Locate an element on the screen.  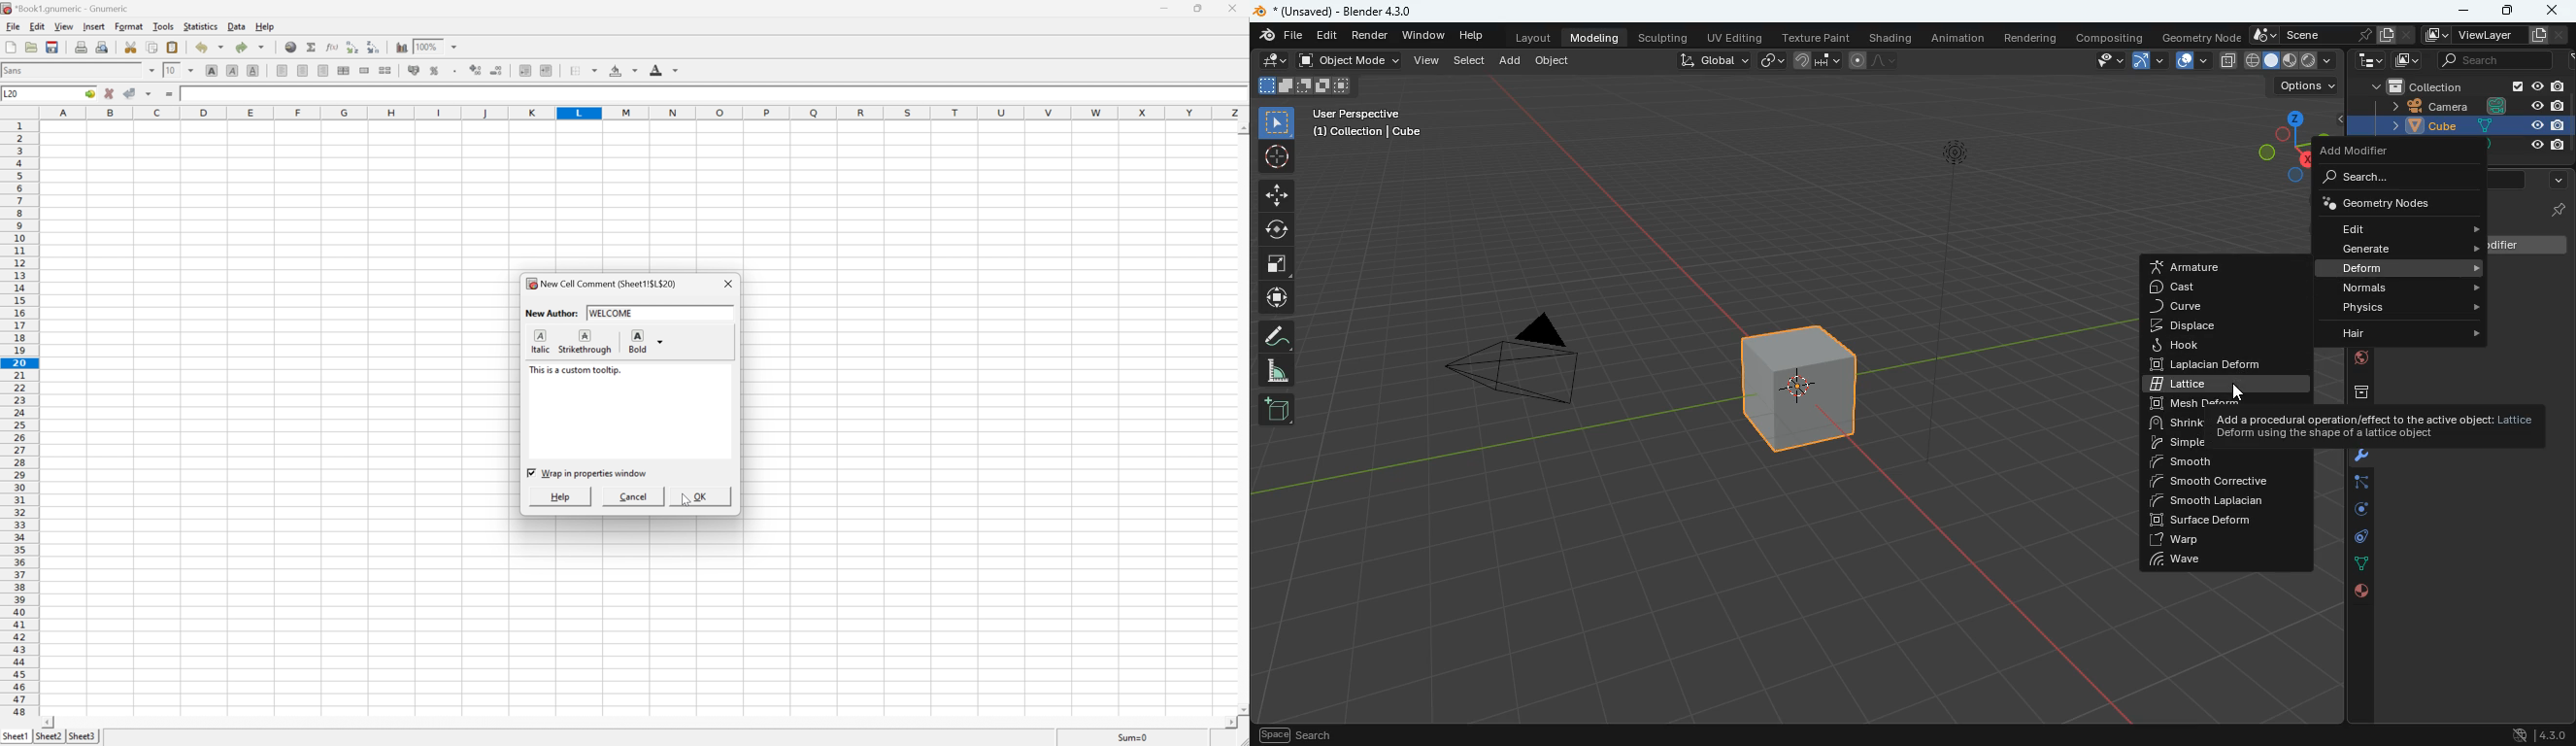
New Author: is located at coordinates (550, 313).